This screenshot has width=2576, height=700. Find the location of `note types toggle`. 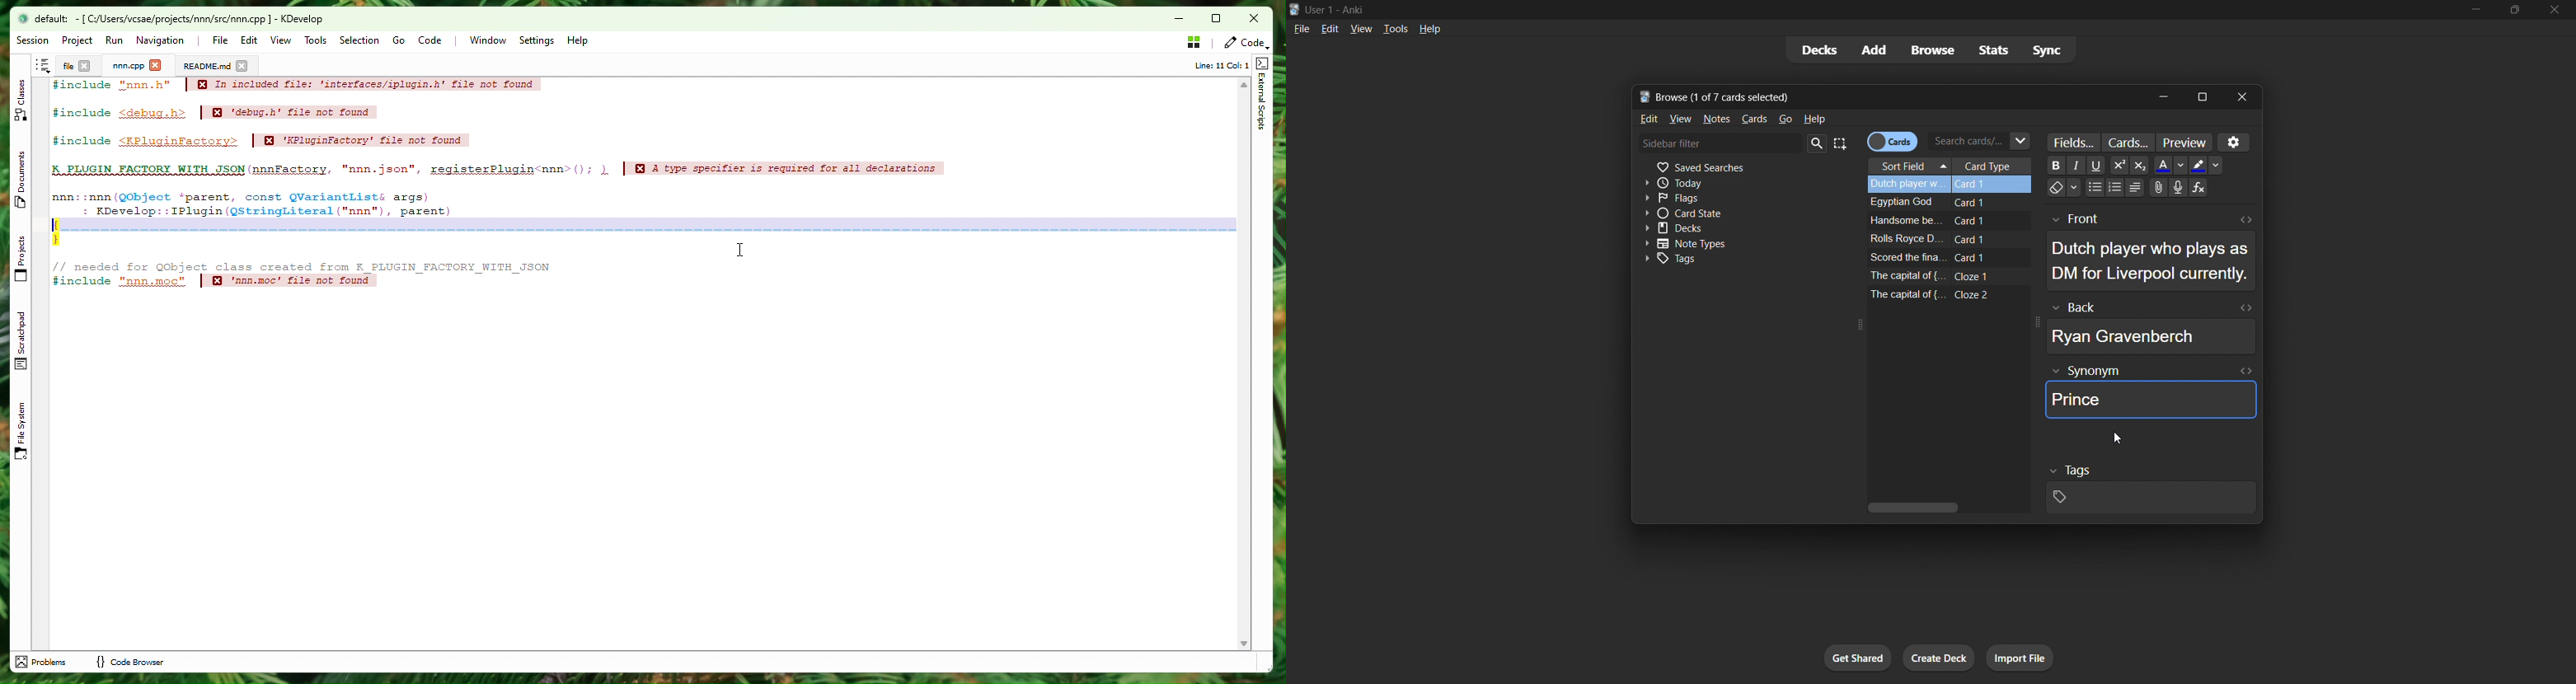

note types toggle is located at coordinates (1715, 244).